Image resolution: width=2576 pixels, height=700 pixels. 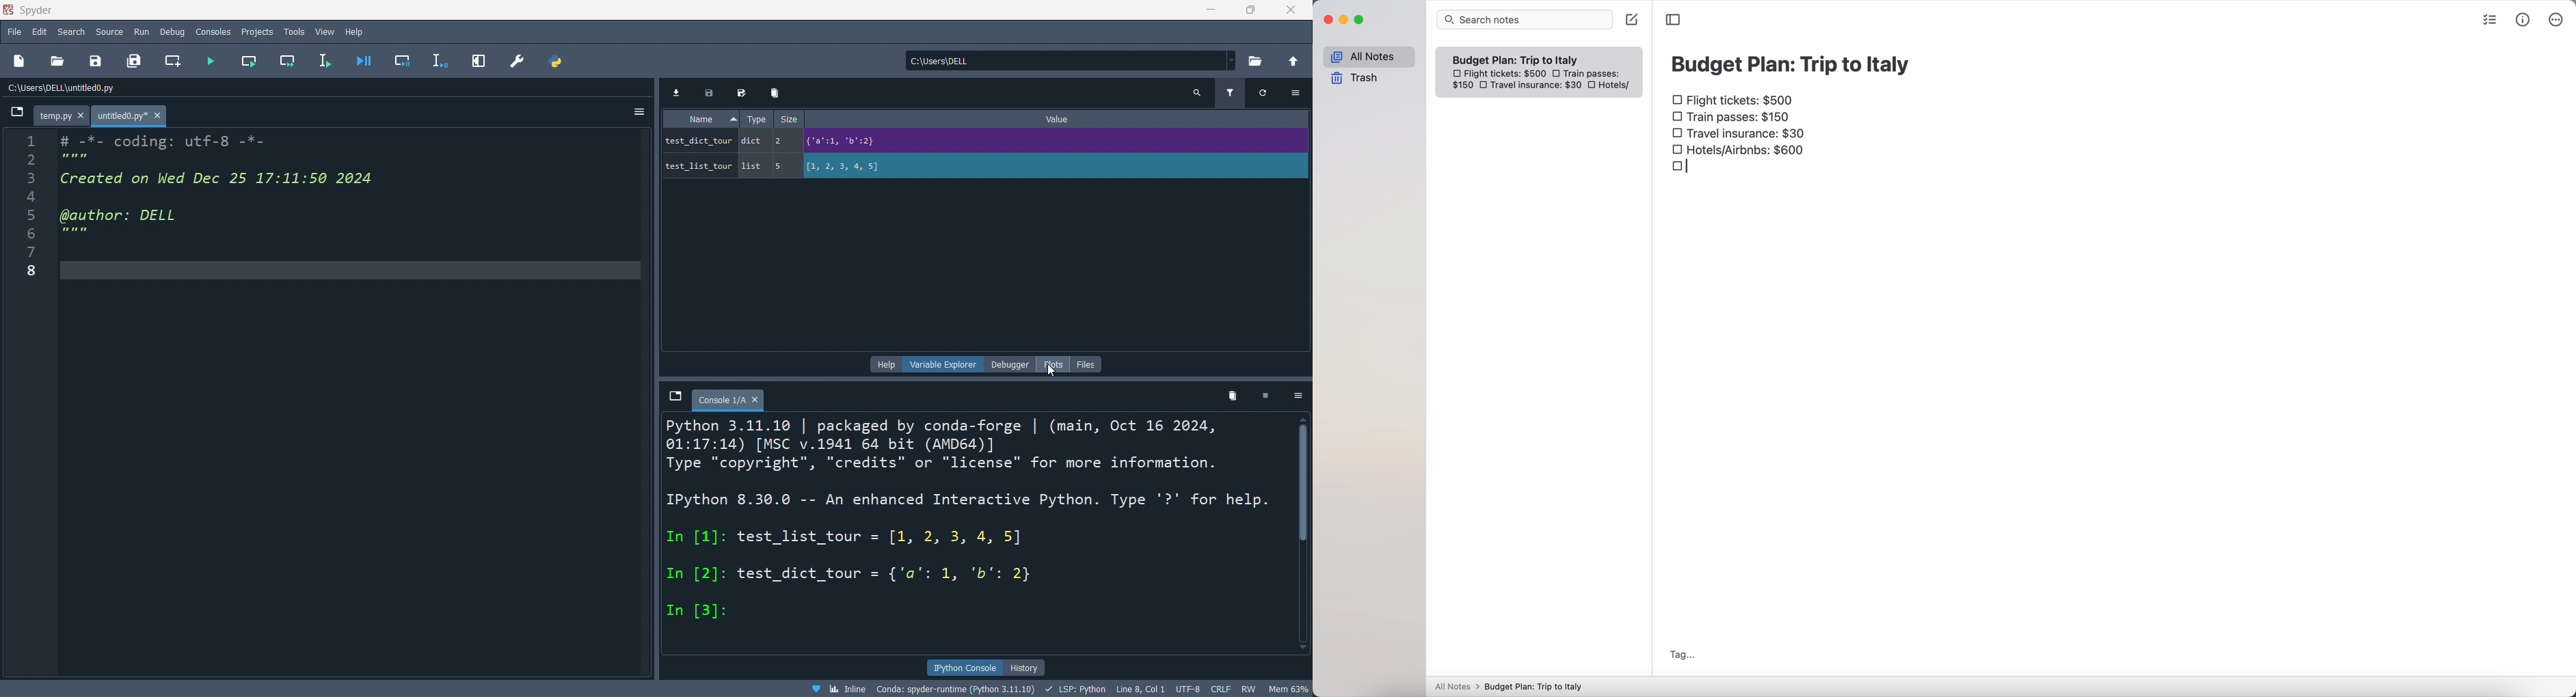 What do you see at coordinates (401, 59) in the screenshot?
I see `debug cell` at bounding box center [401, 59].